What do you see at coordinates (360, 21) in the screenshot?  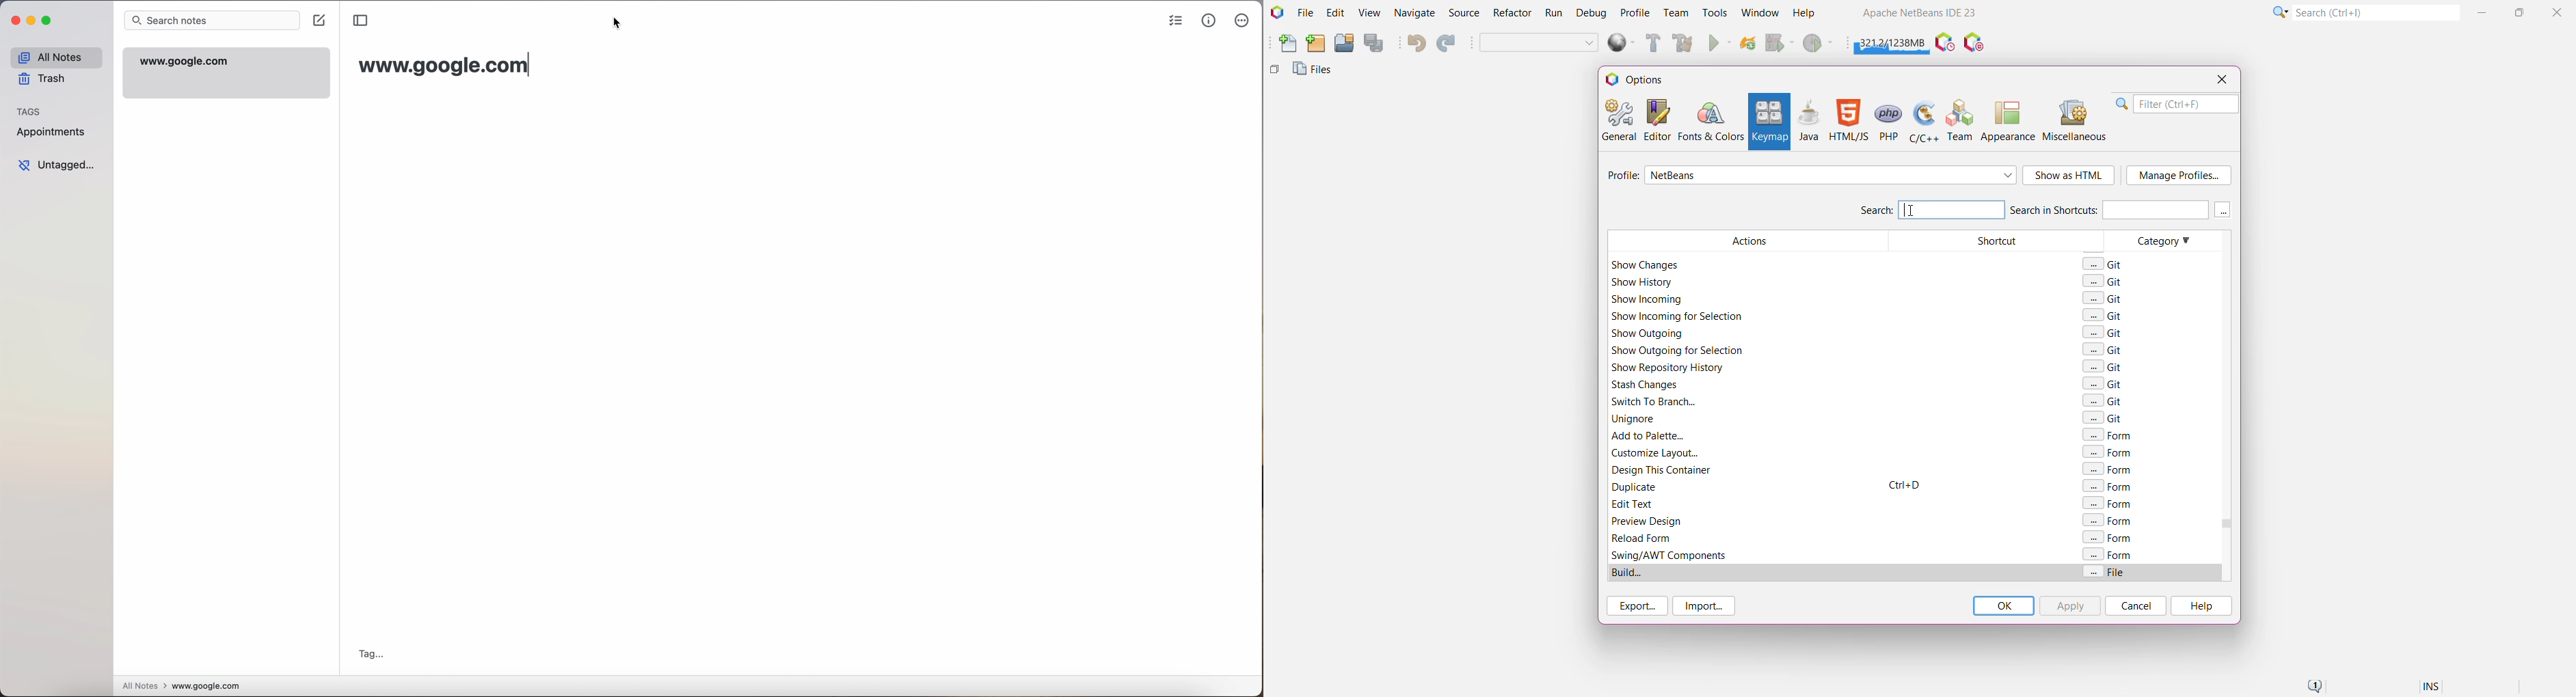 I see `toggle sidebar` at bounding box center [360, 21].